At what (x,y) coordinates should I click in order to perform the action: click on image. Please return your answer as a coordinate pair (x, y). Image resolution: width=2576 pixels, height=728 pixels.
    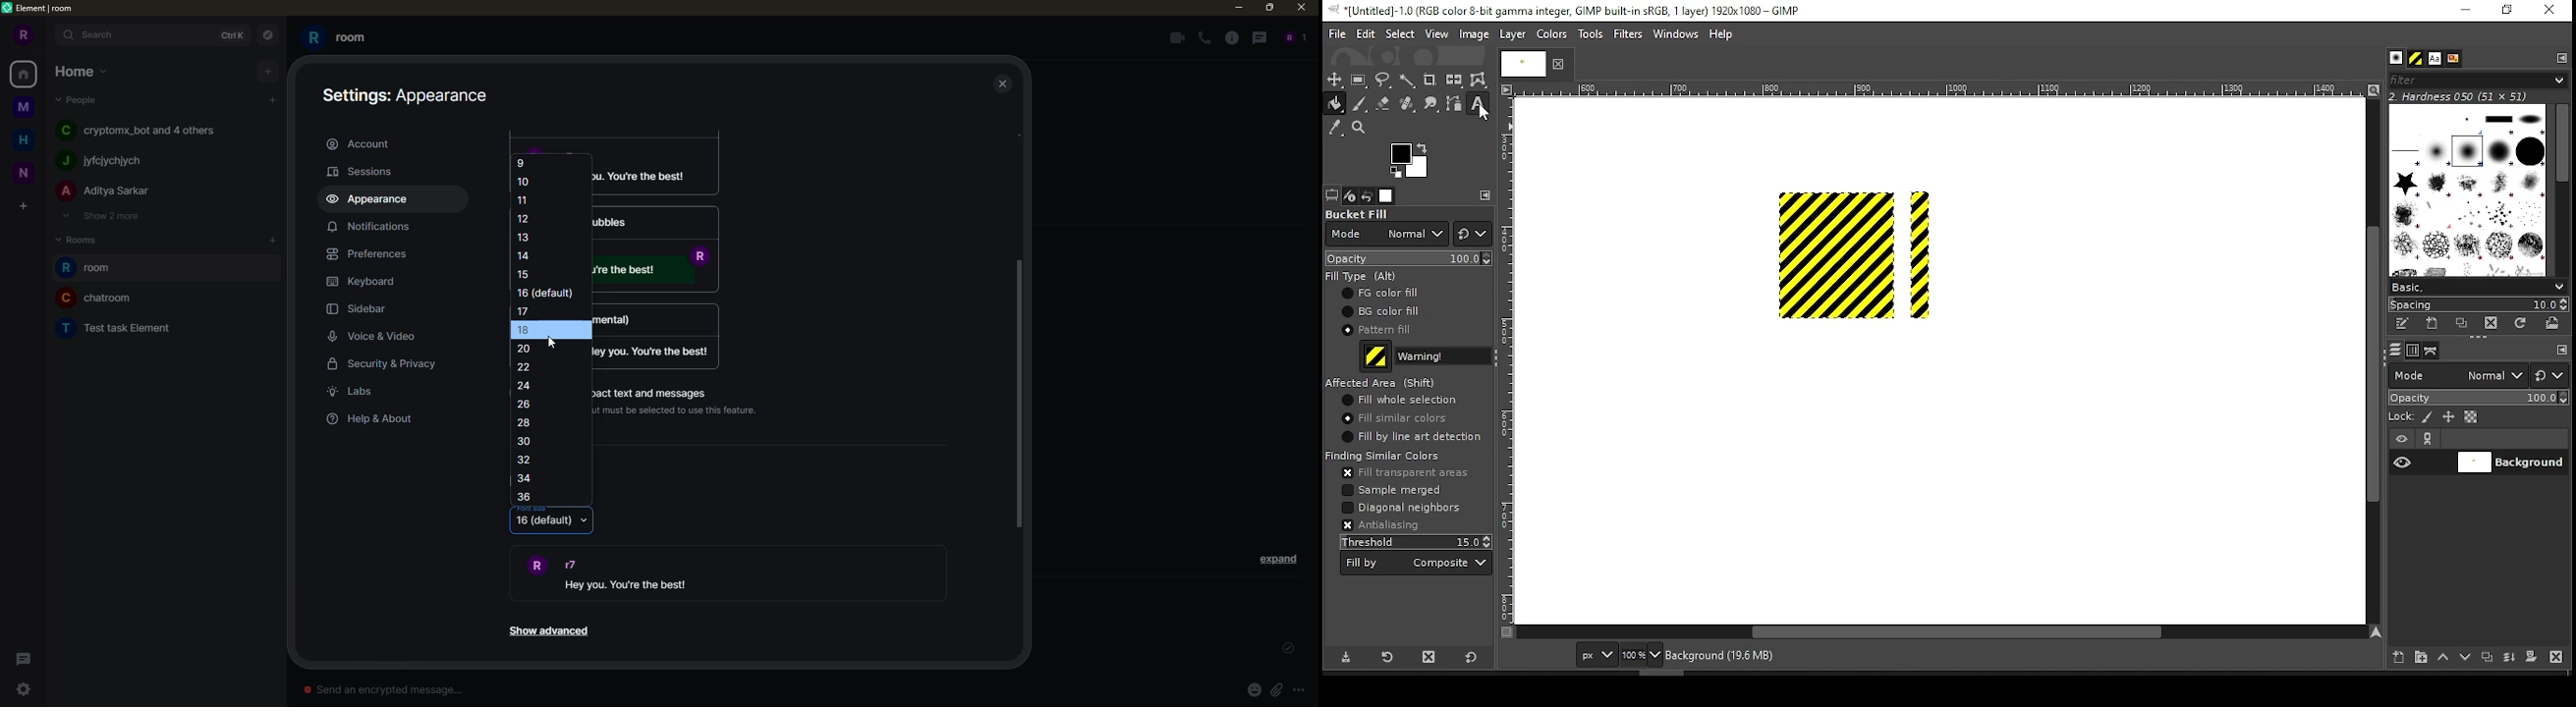
    Looking at the image, I should click on (1473, 34).